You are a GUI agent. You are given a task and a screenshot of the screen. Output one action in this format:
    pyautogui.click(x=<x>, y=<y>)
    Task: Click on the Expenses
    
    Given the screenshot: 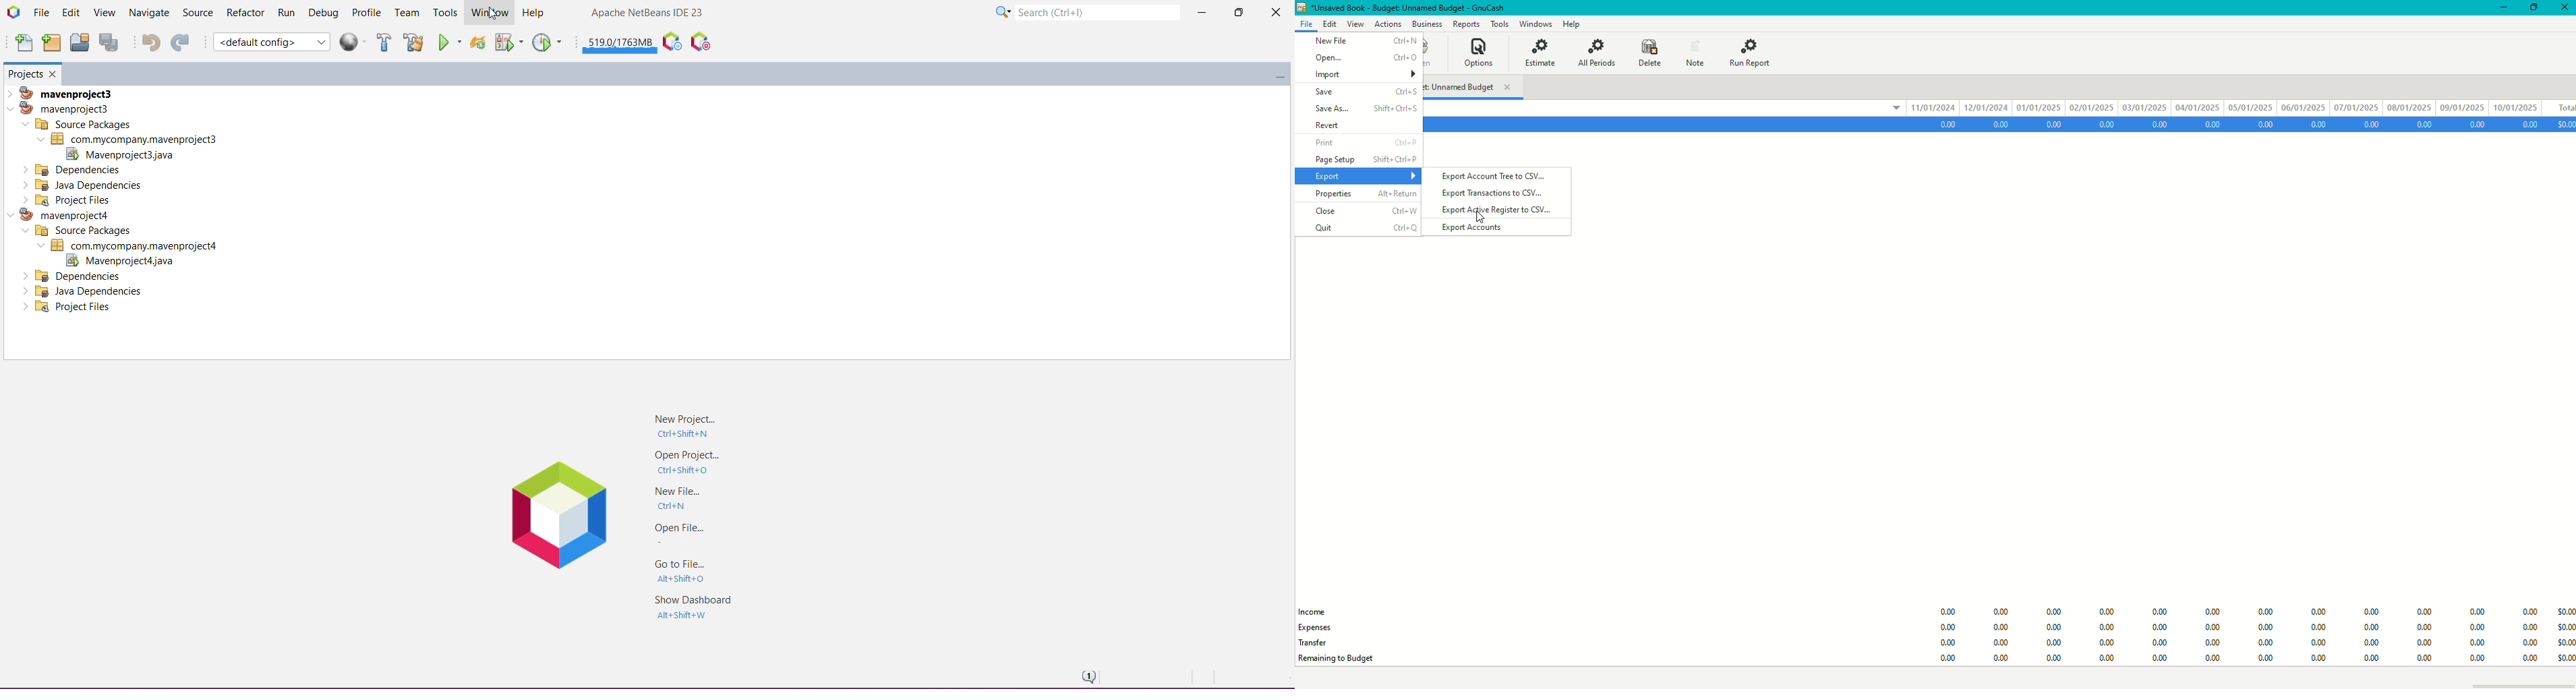 What is the action you would take?
    pyautogui.click(x=1324, y=628)
    